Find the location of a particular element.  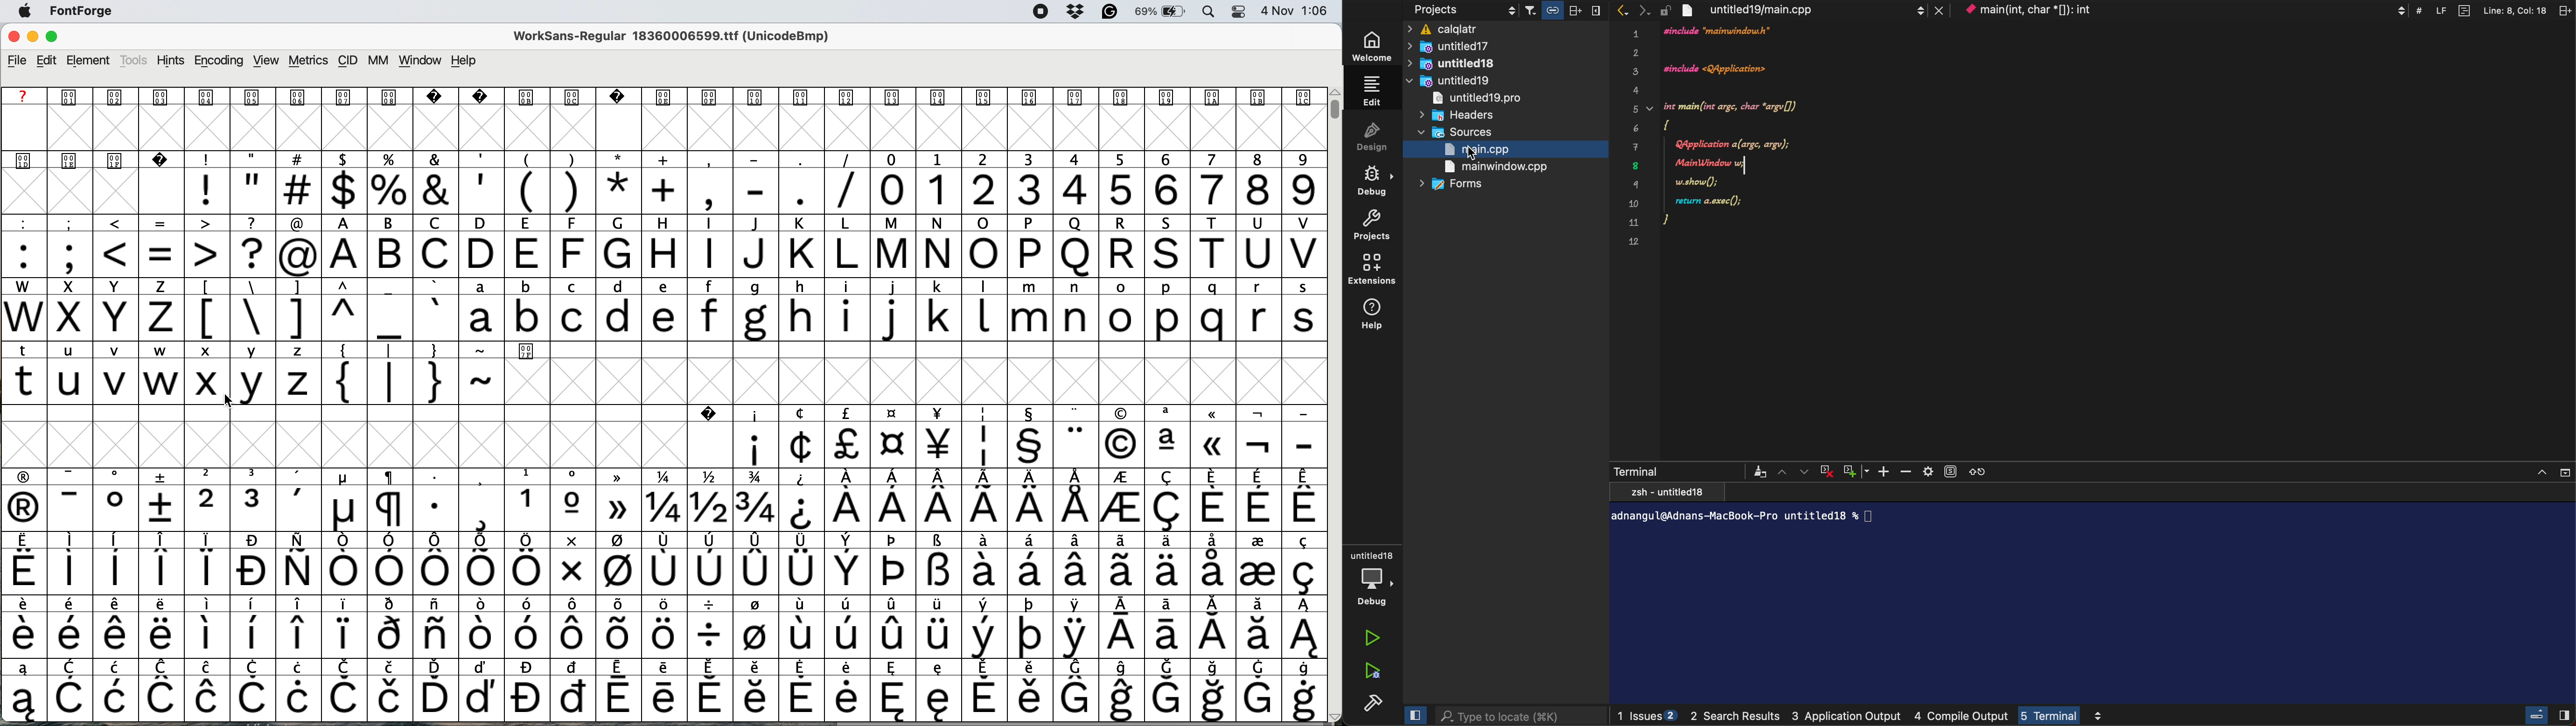

special characters and text is located at coordinates (668, 159).